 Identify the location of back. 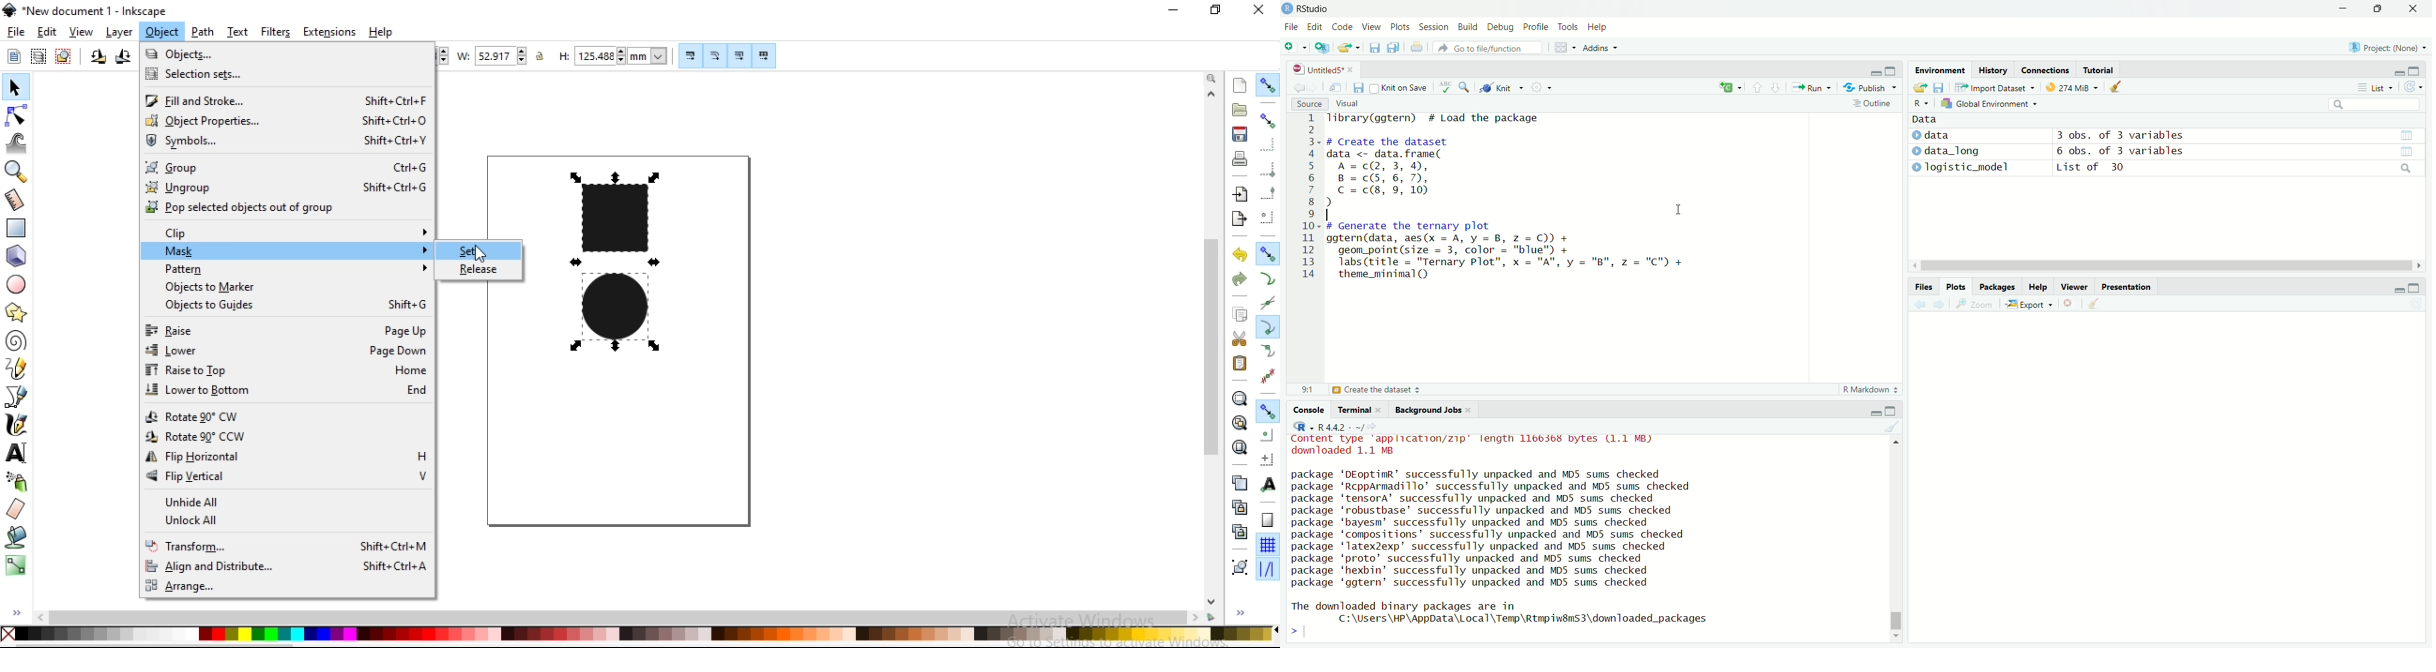
(1297, 86).